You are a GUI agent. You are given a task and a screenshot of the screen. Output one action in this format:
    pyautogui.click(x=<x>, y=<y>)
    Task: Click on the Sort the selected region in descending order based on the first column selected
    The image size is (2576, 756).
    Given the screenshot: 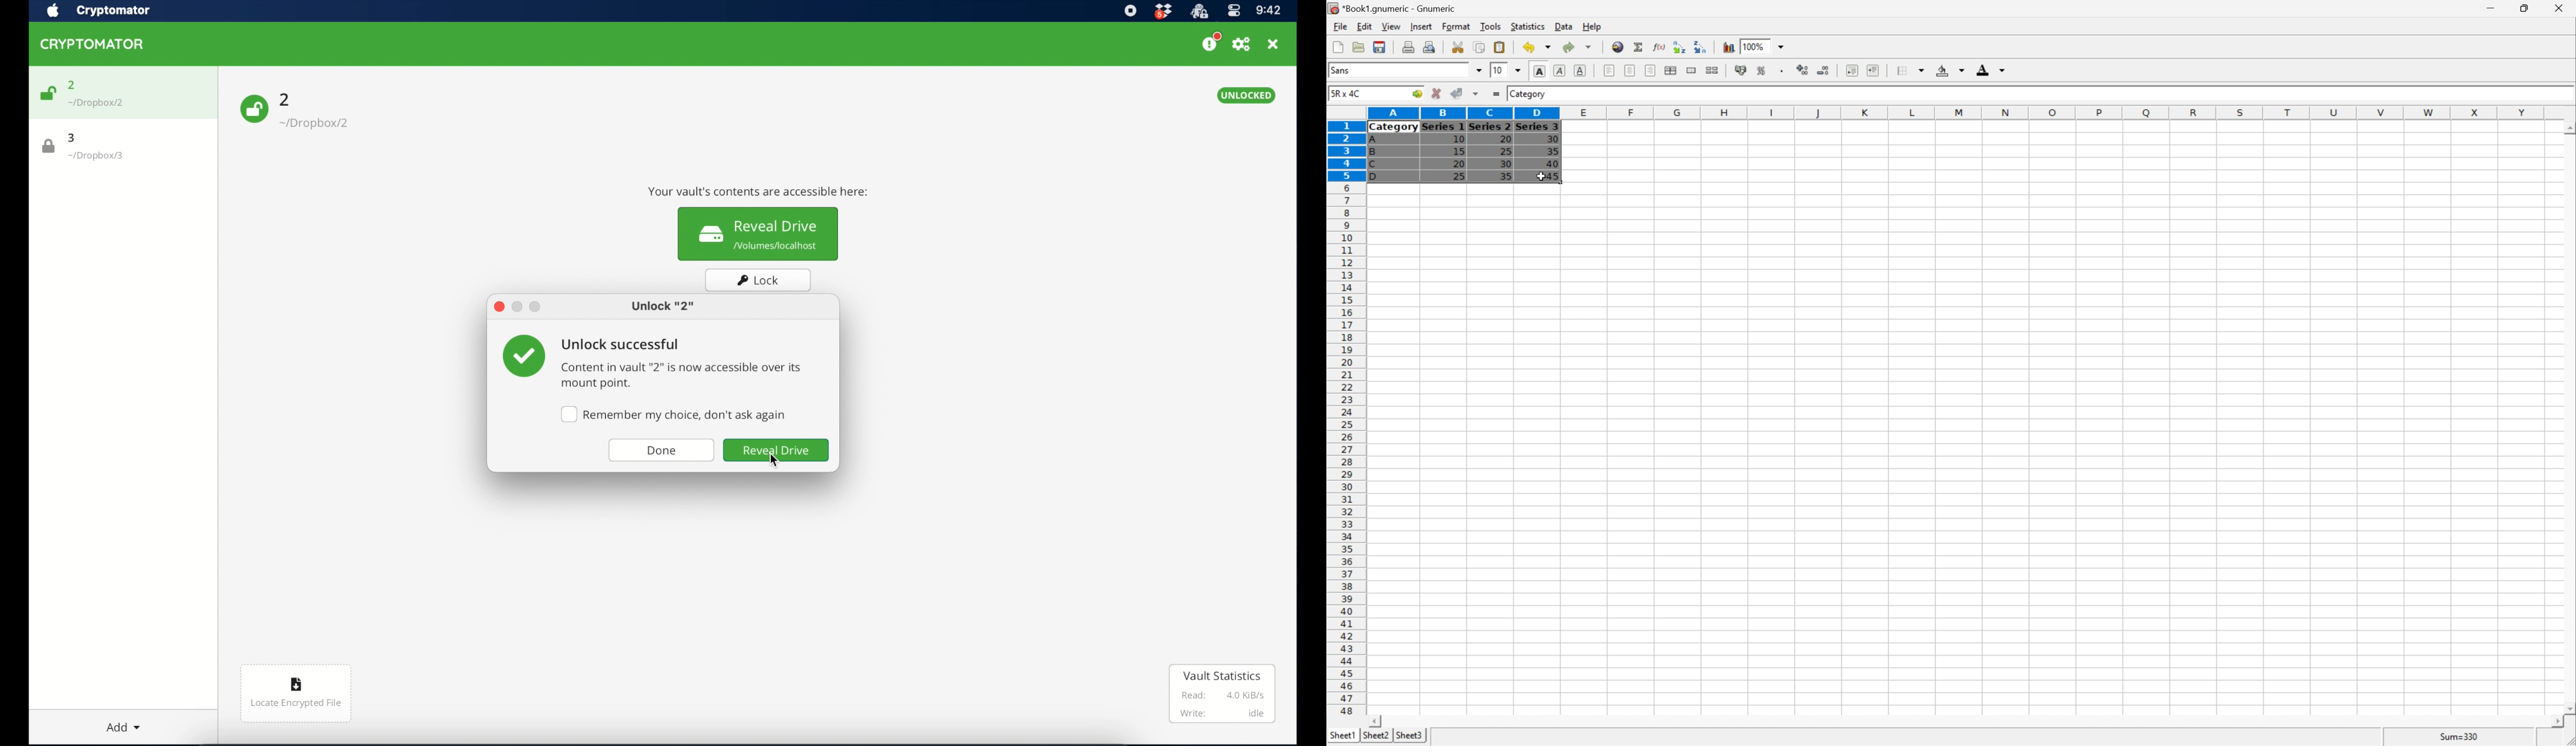 What is the action you would take?
    pyautogui.click(x=1699, y=46)
    